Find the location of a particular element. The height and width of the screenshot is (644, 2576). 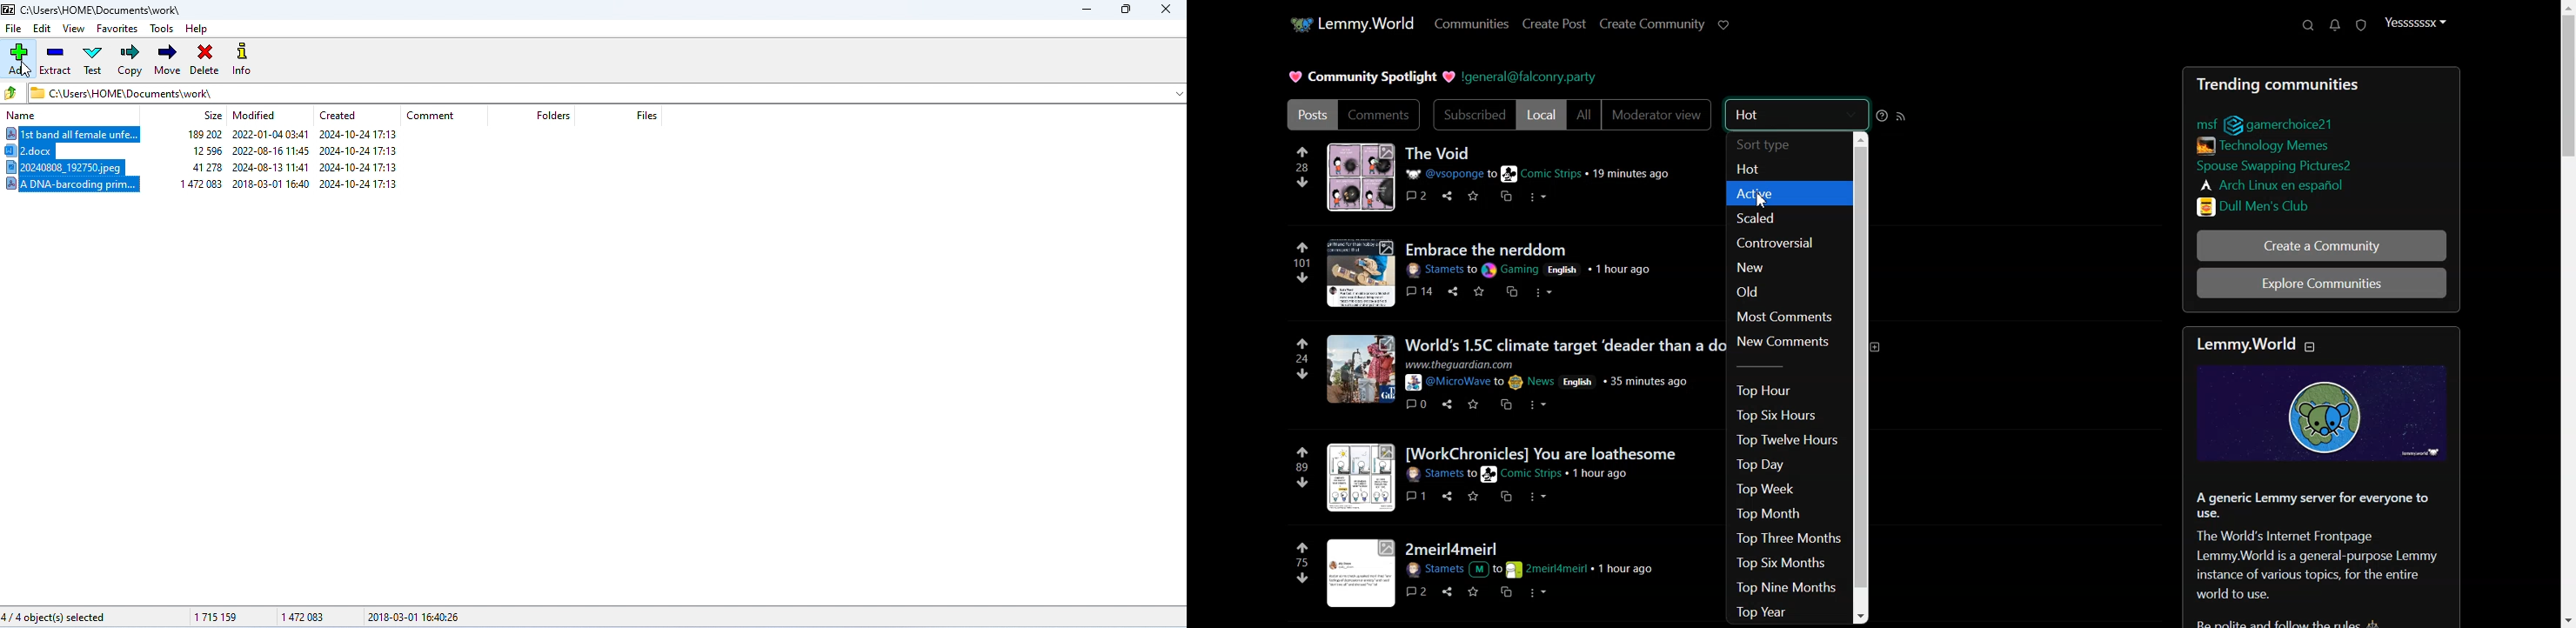

Comments is located at coordinates (1381, 115).